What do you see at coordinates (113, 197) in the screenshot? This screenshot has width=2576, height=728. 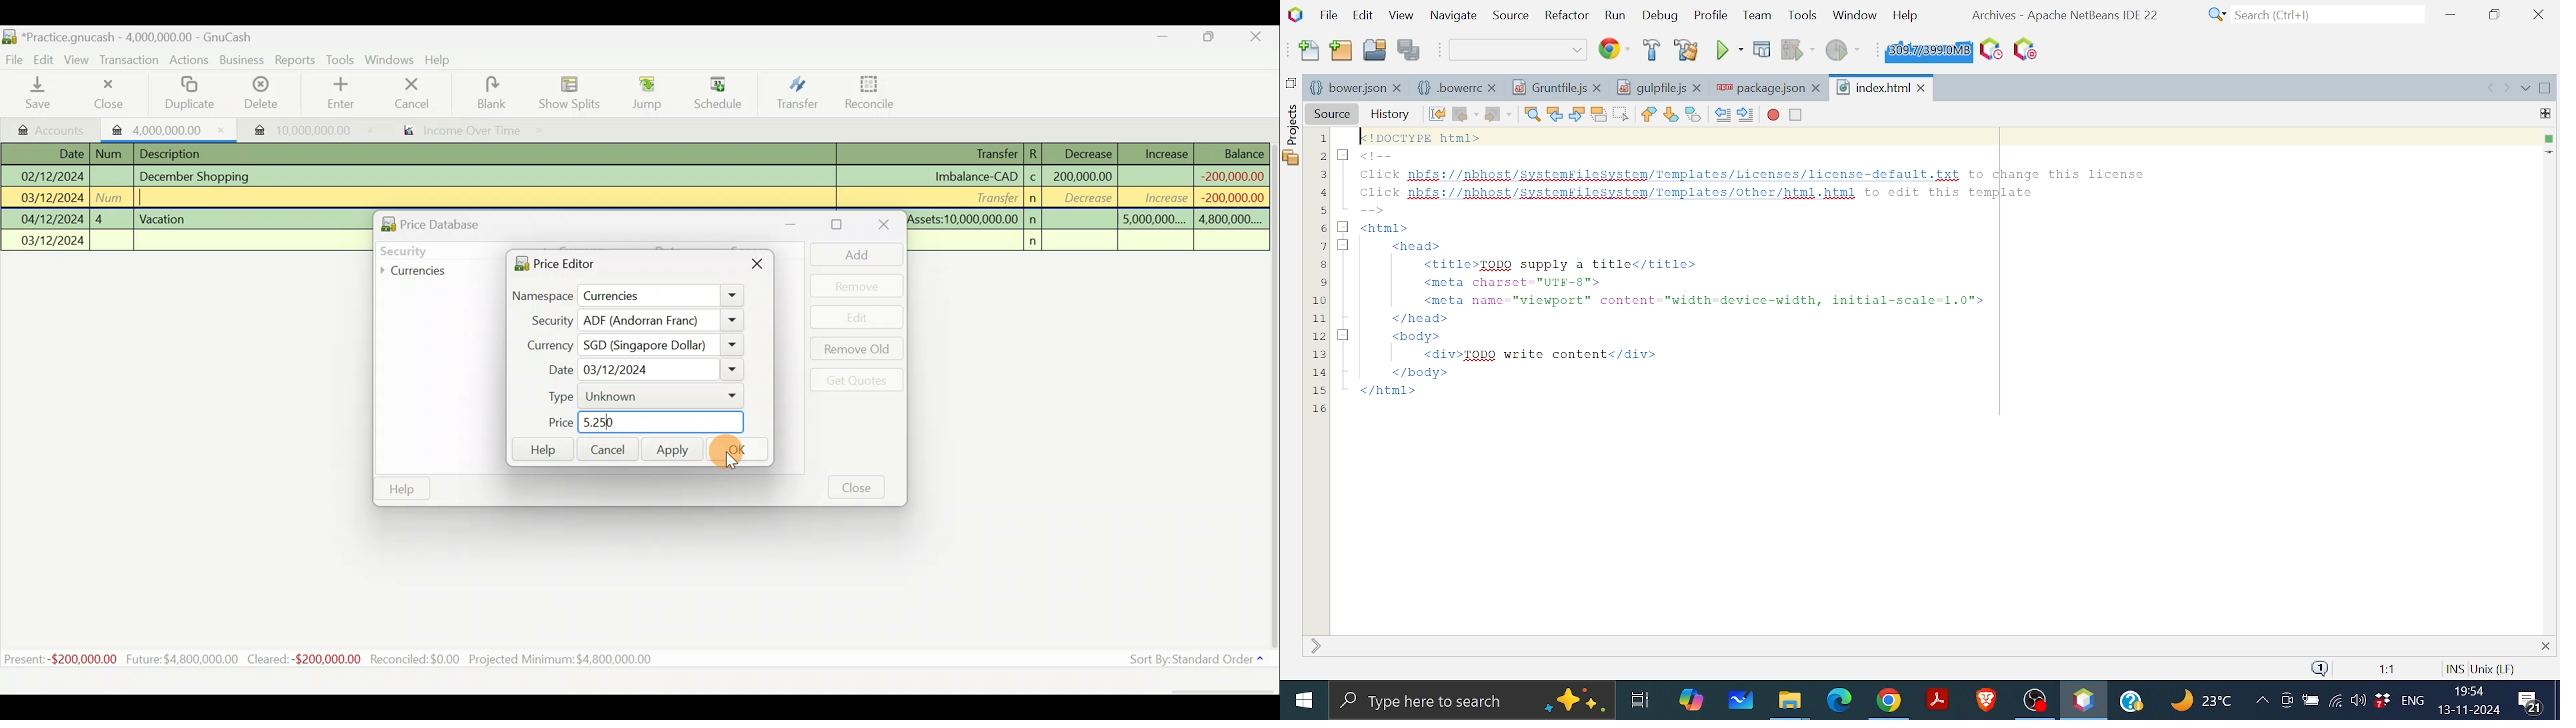 I see `num` at bounding box center [113, 197].